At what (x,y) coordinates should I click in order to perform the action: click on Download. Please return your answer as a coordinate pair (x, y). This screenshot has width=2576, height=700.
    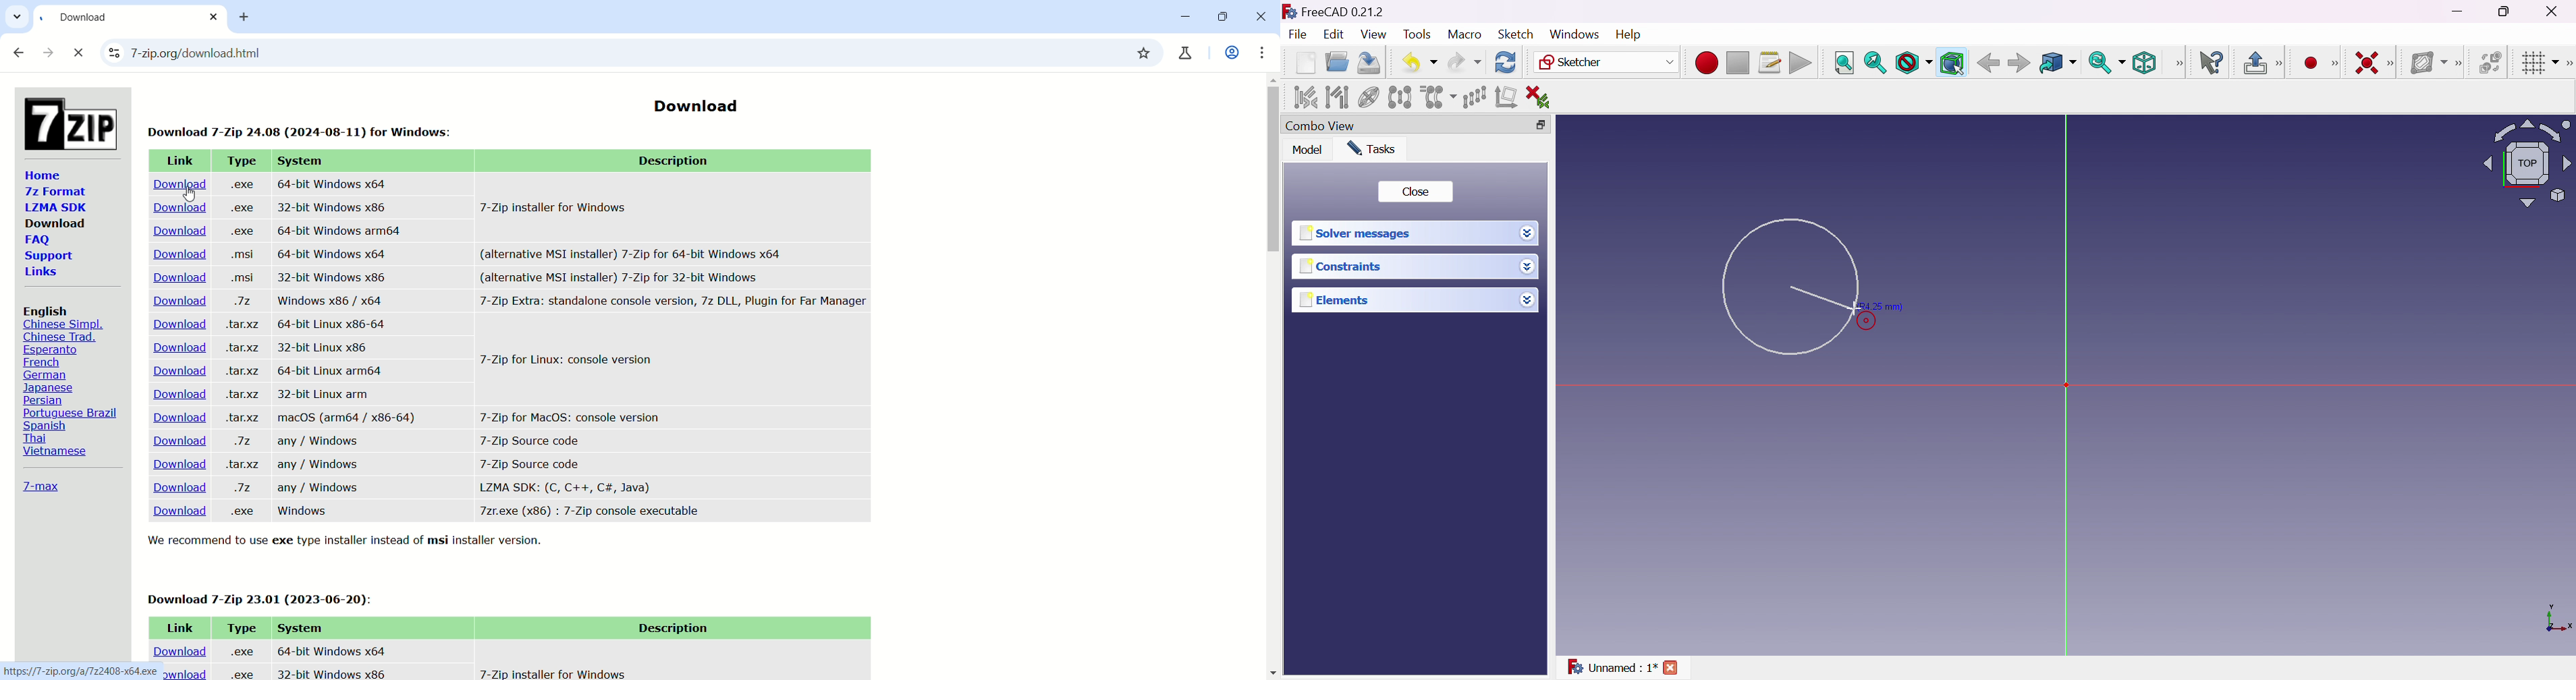
    Looking at the image, I should click on (177, 513).